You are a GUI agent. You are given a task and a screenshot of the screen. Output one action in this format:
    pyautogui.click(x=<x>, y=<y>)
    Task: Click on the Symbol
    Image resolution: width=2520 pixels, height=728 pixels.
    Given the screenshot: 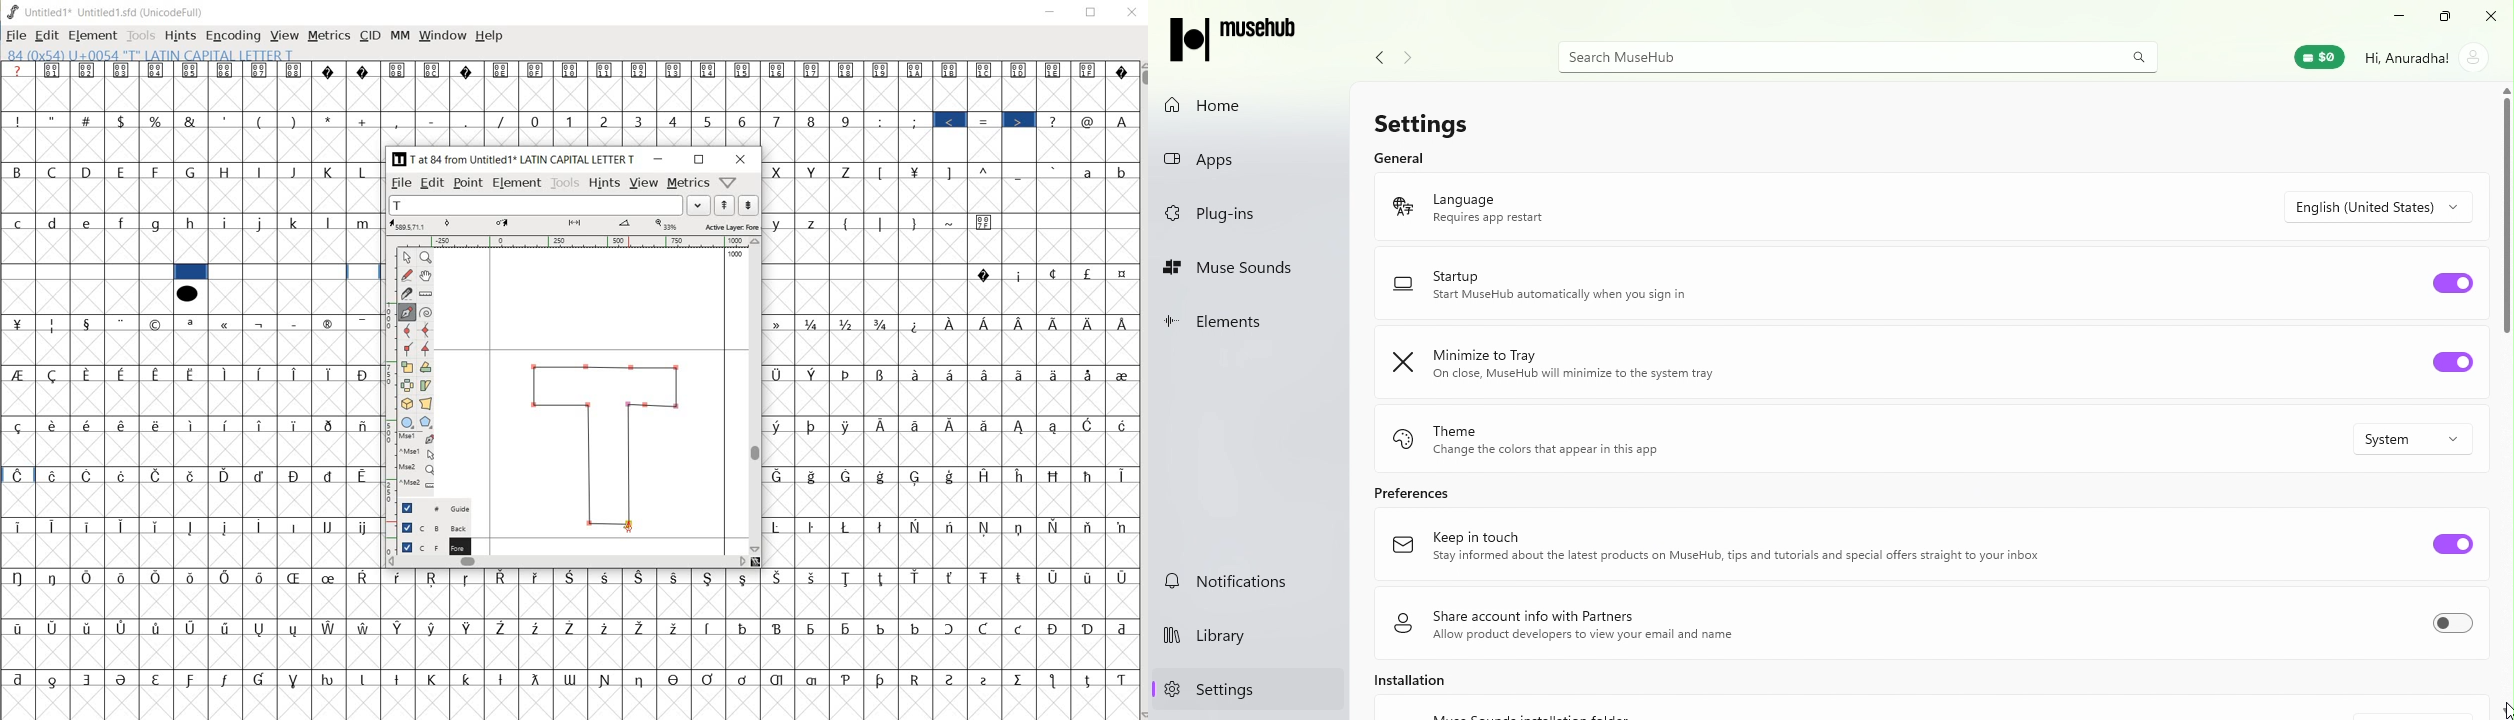 What is the action you would take?
    pyautogui.click(x=606, y=71)
    